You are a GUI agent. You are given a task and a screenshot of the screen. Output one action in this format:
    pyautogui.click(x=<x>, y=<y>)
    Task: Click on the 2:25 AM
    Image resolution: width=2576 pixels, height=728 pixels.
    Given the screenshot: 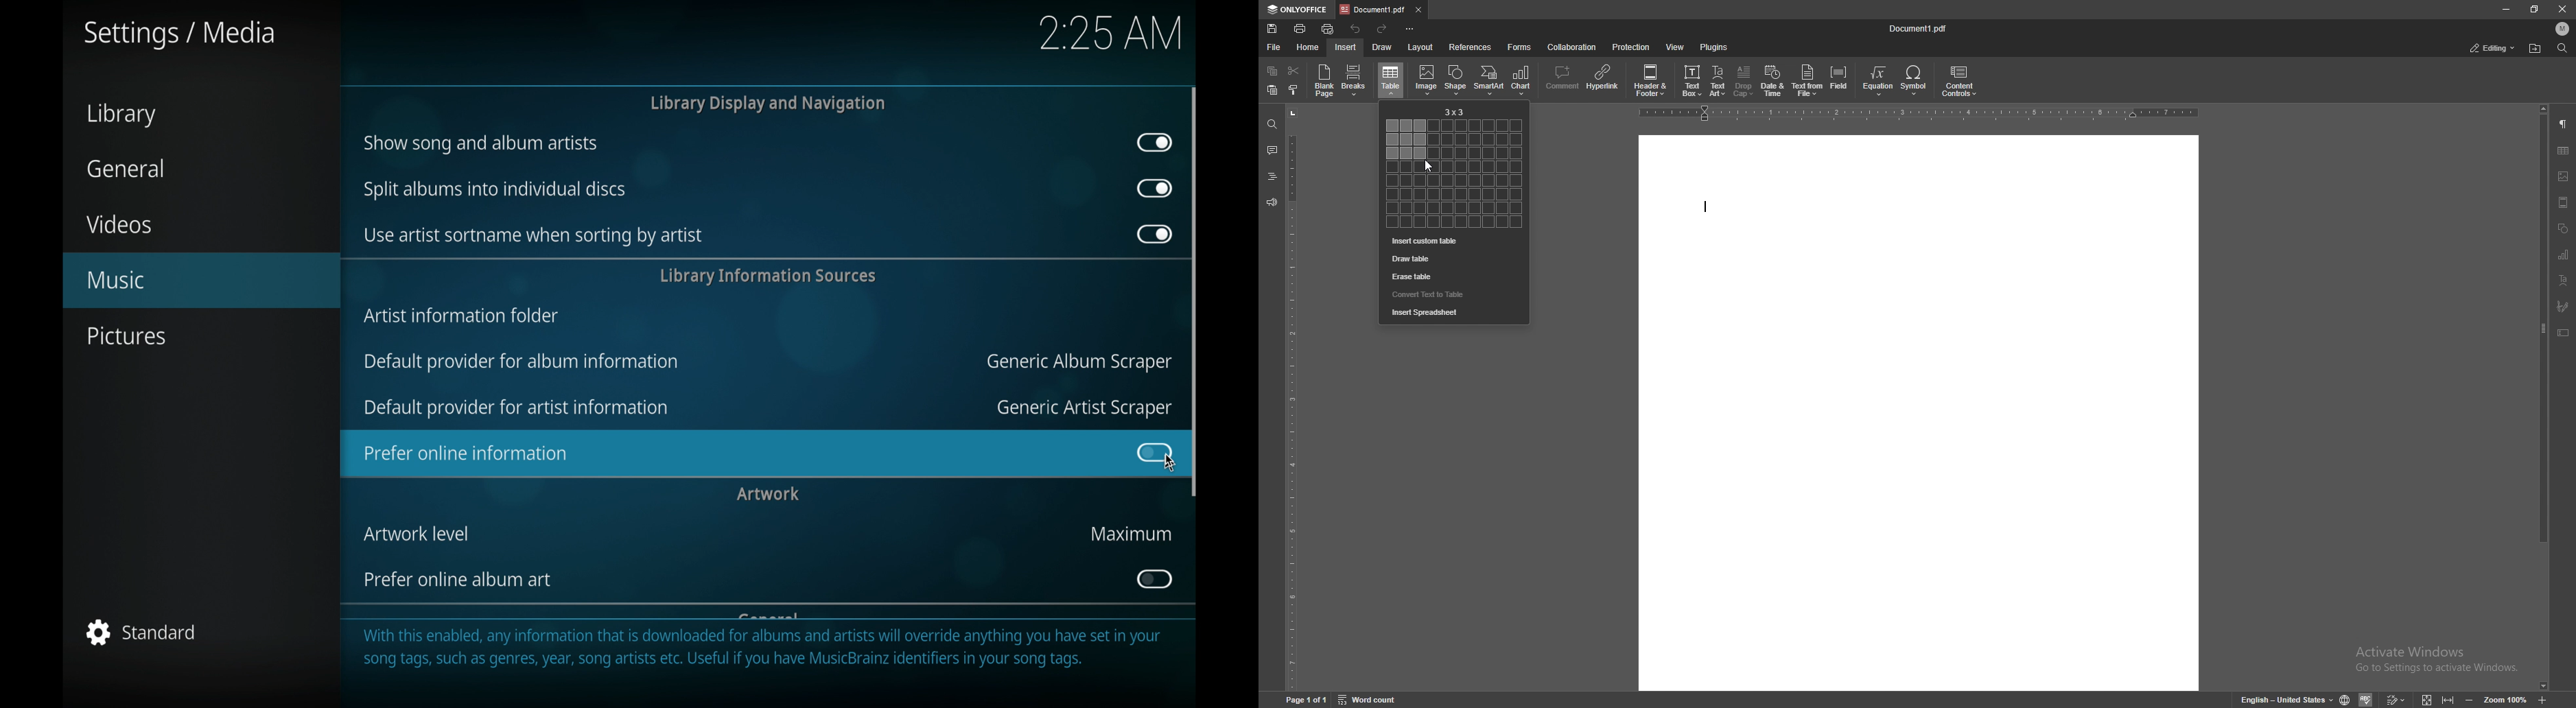 What is the action you would take?
    pyautogui.click(x=1104, y=41)
    